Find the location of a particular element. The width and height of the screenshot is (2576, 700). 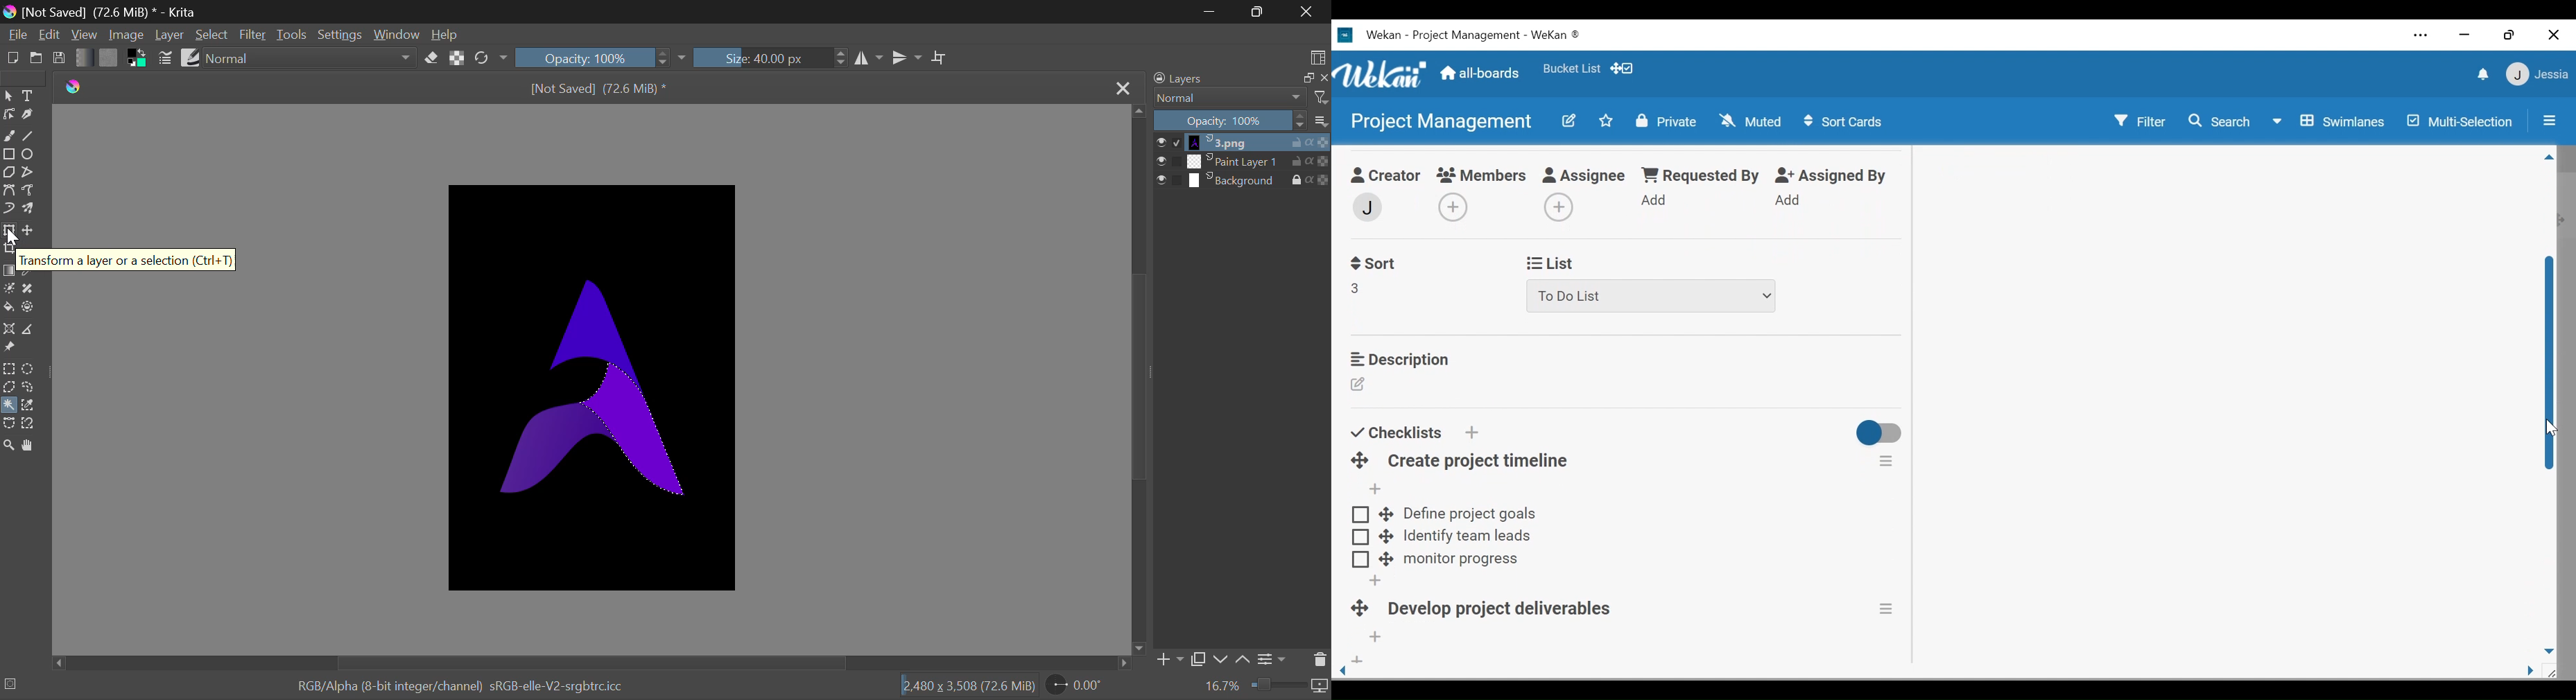

Help is located at coordinates (444, 34).